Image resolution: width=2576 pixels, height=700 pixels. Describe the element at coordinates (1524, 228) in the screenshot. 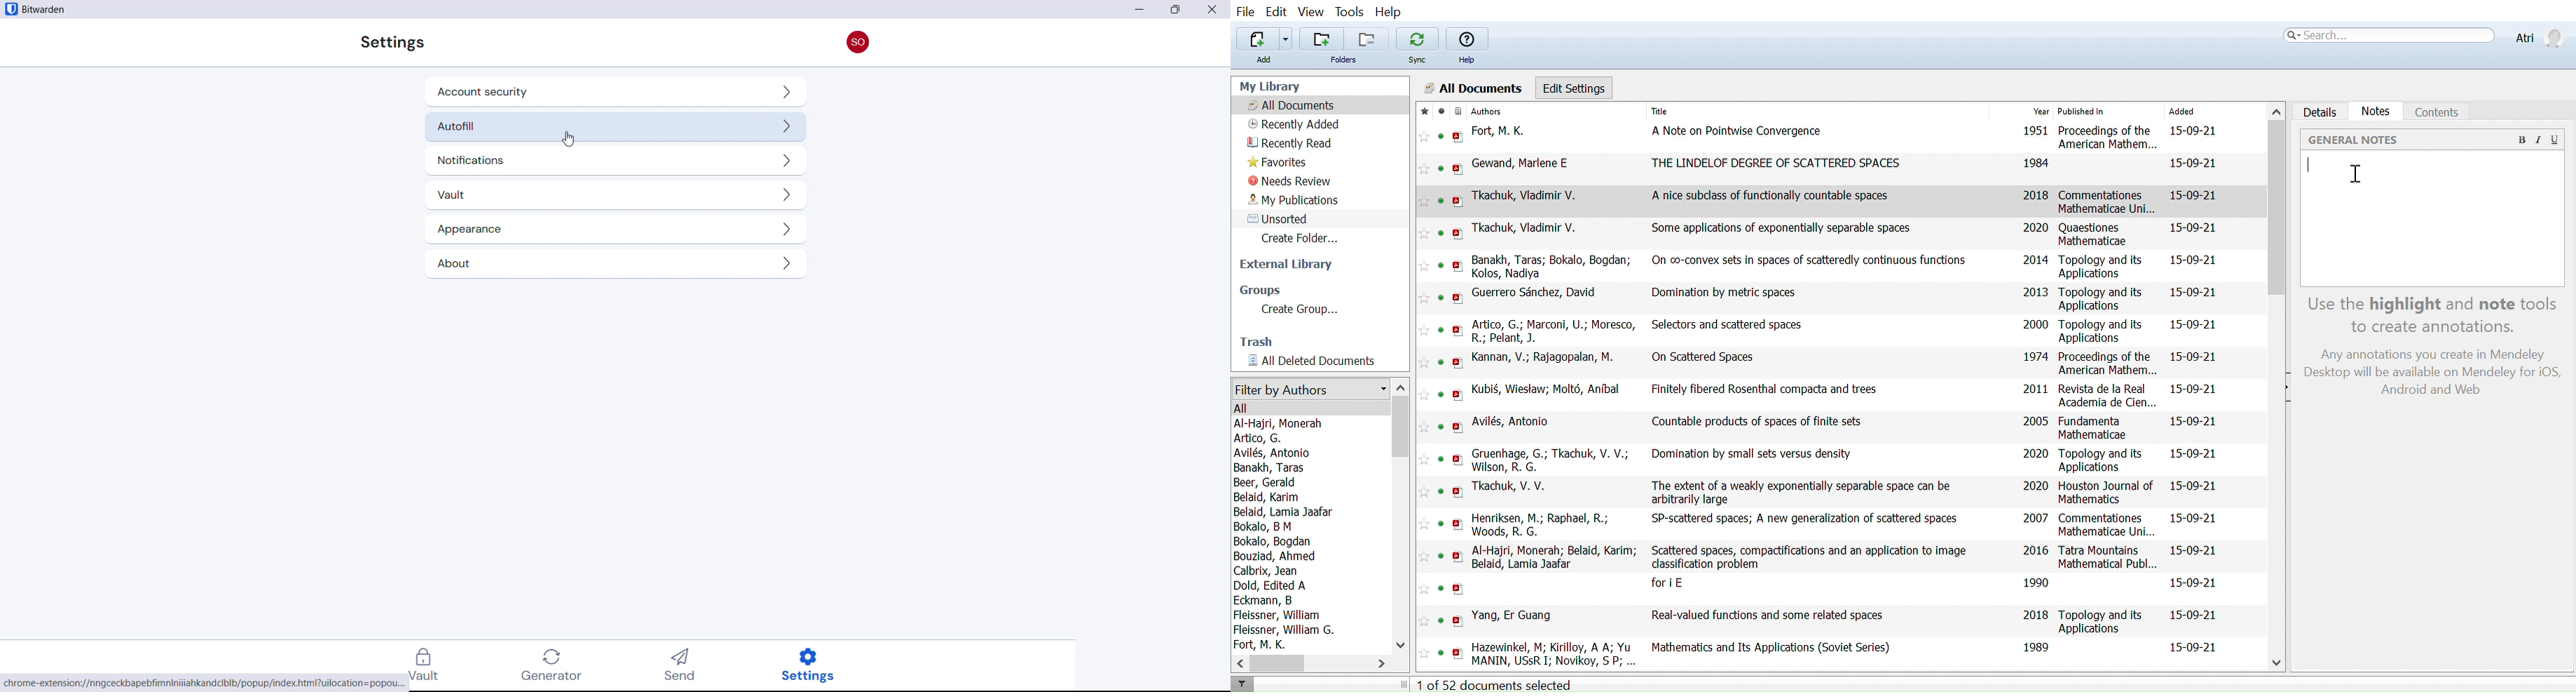

I see `Tkachuk, Vladimir V.` at that location.